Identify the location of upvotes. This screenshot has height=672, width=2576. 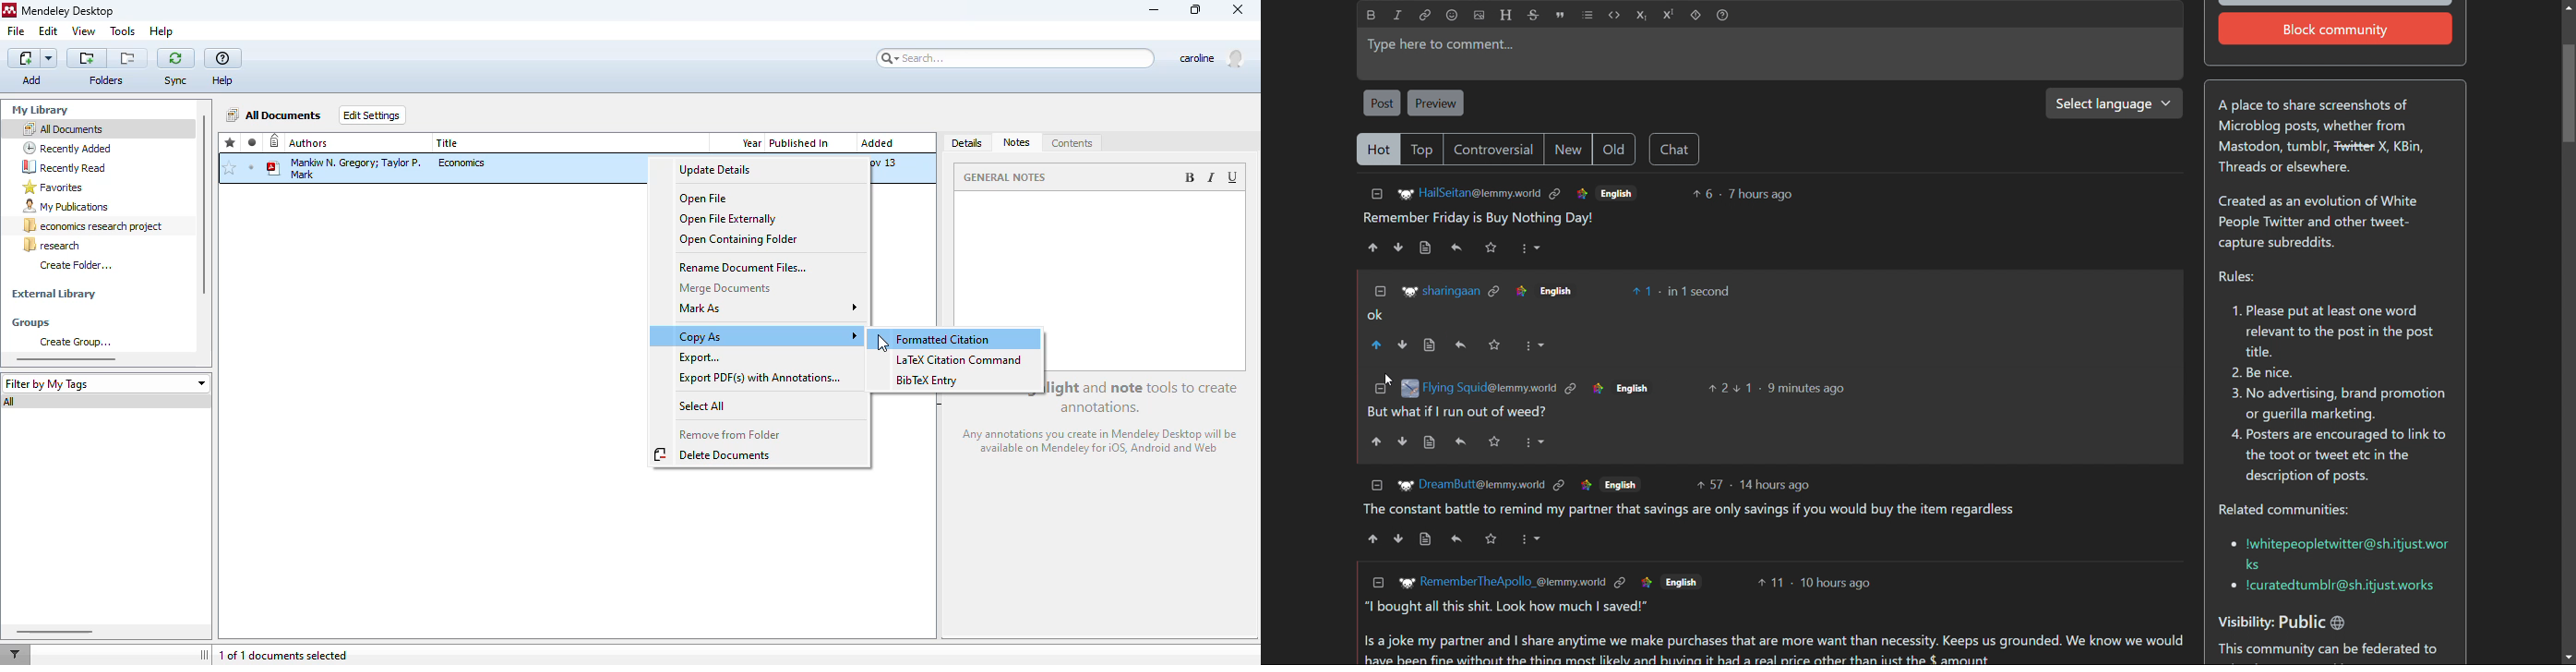
(1377, 344).